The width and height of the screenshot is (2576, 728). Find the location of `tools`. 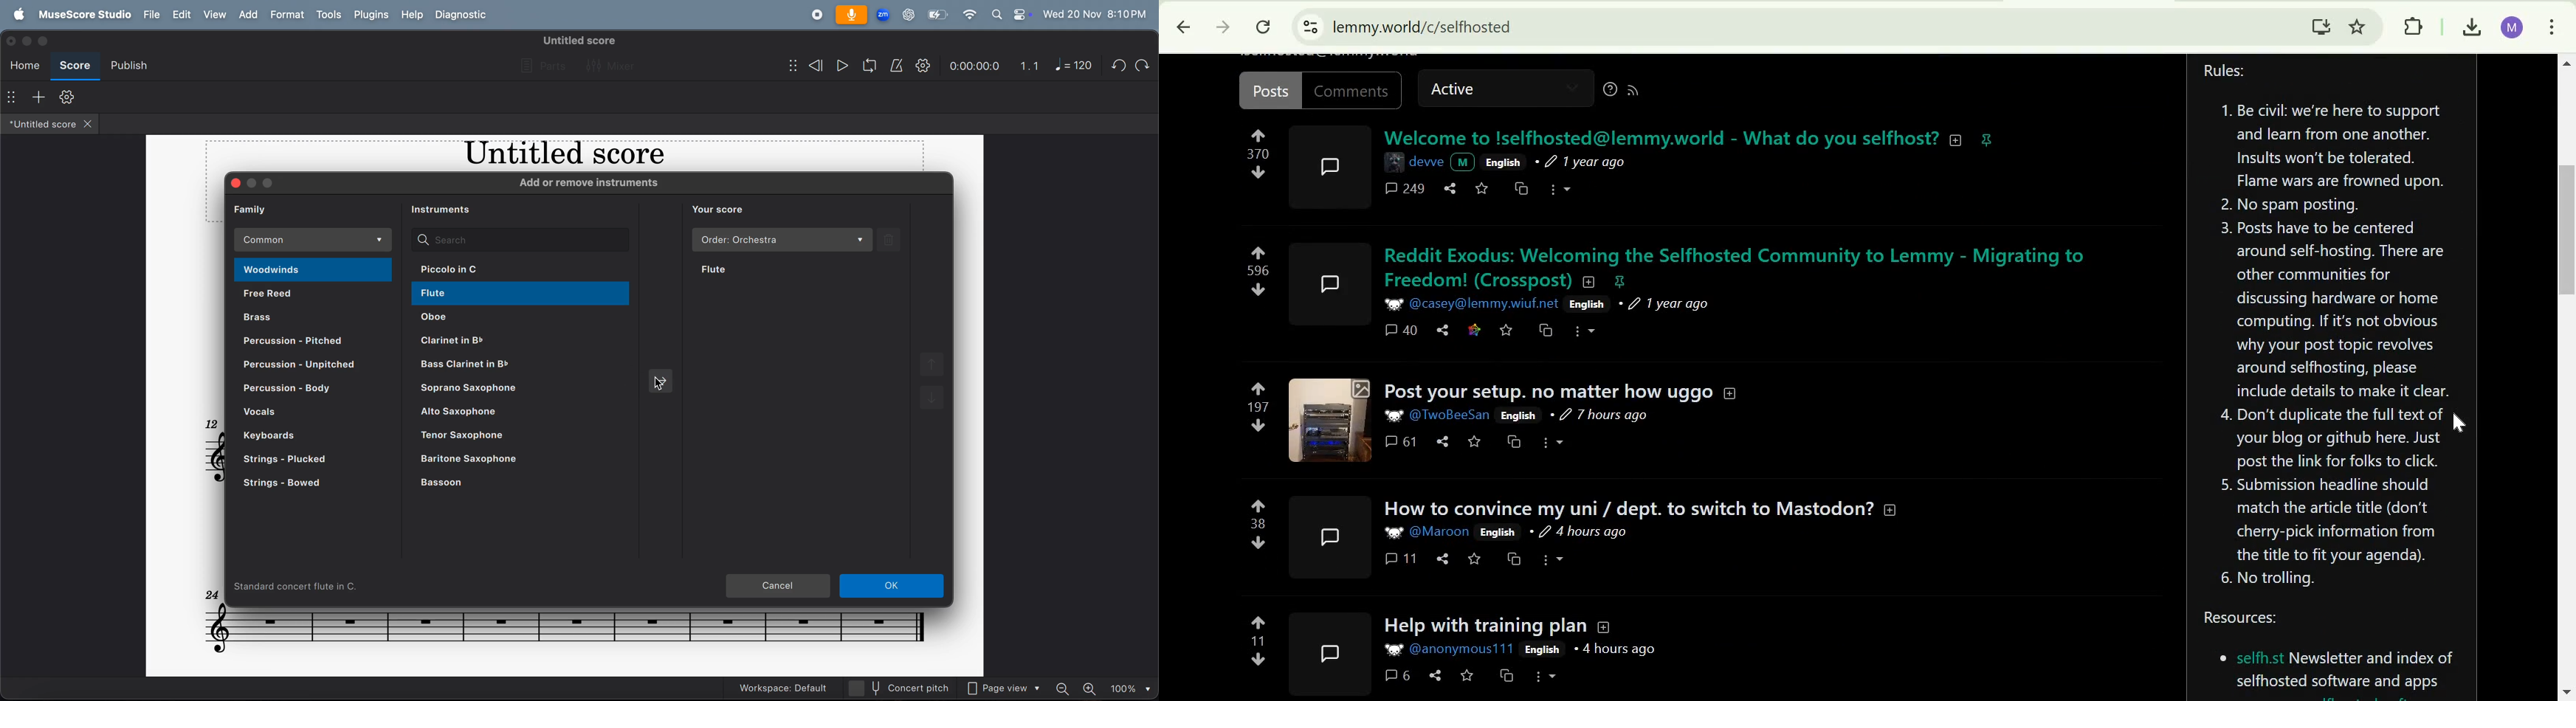

tools is located at coordinates (330, 15).